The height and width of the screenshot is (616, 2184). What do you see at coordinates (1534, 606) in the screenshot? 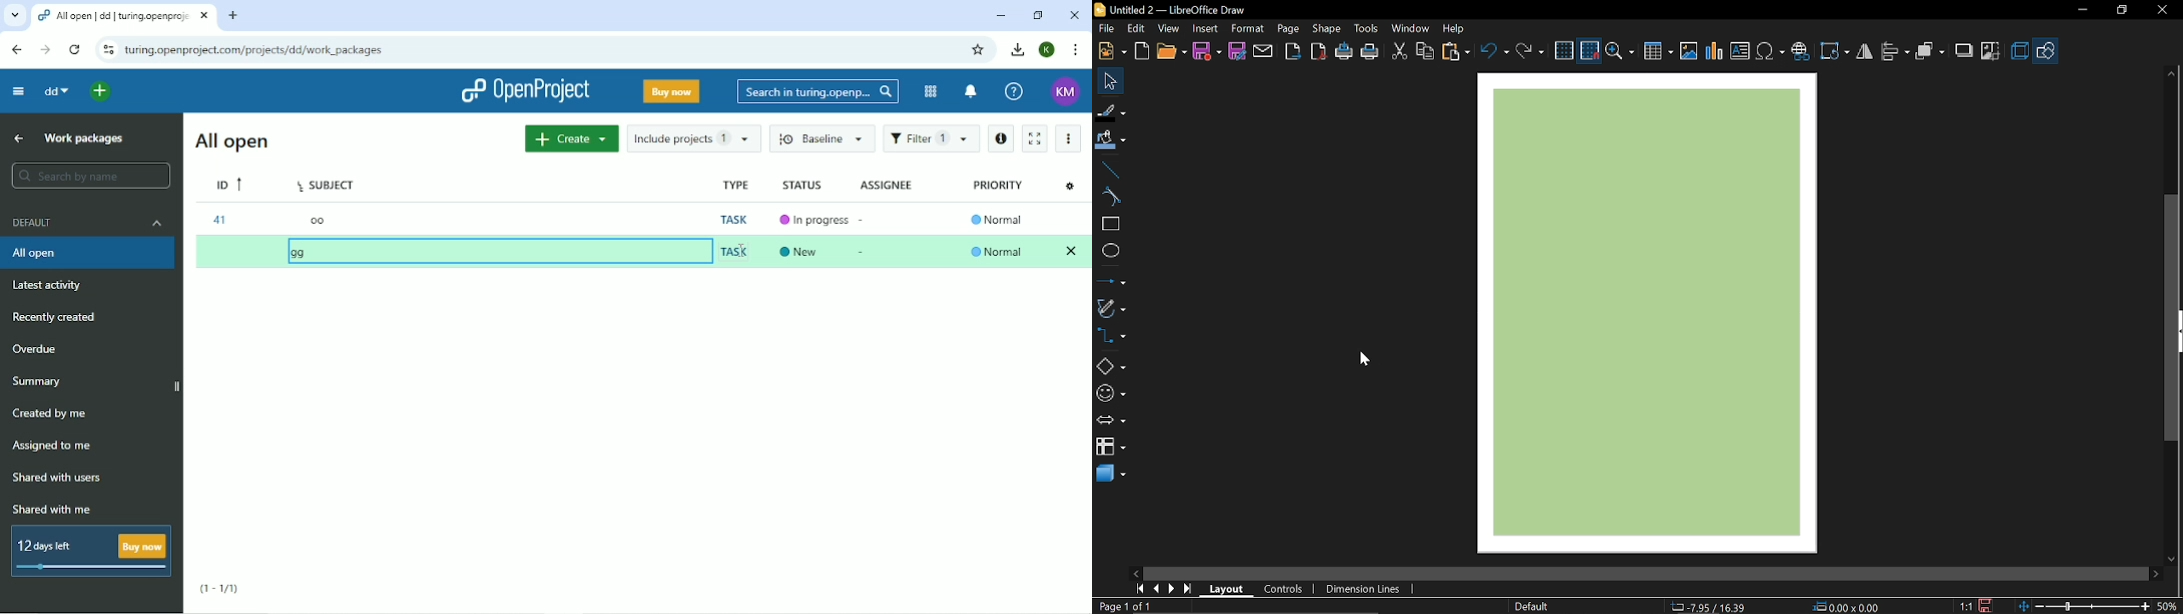
I see `Page Style` at bounding box center [1534, 606].